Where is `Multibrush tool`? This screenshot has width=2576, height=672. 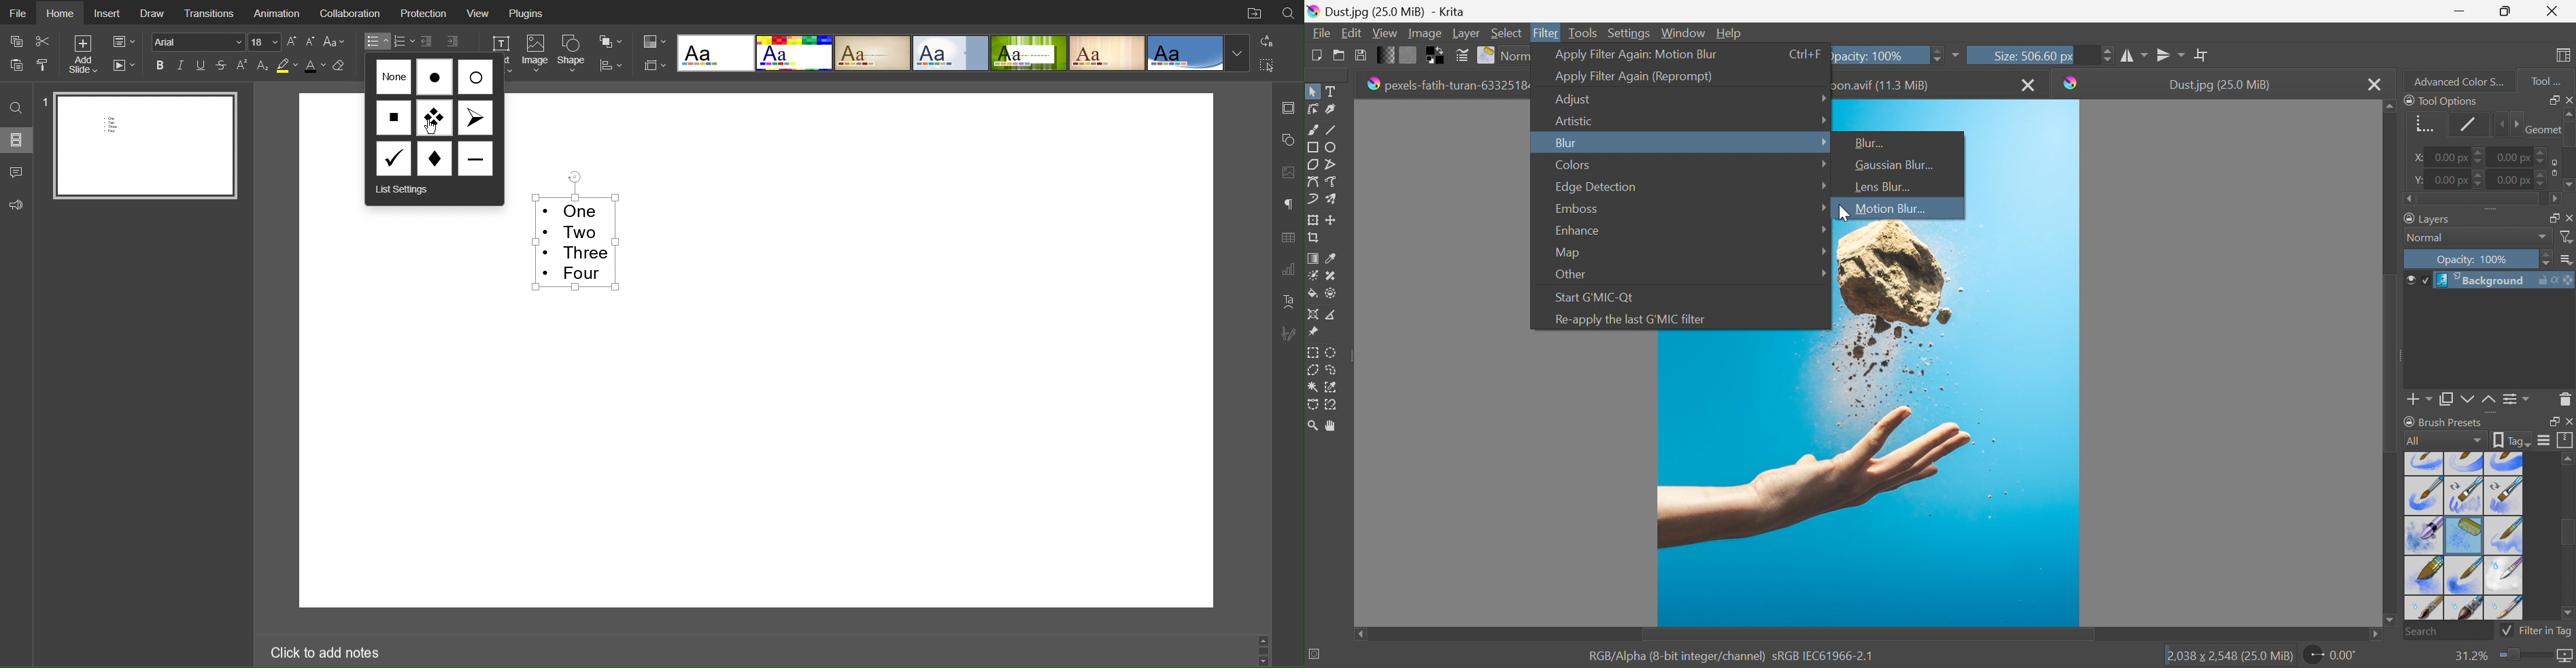 Multibrush tool is located at coordinates (1335, 199).